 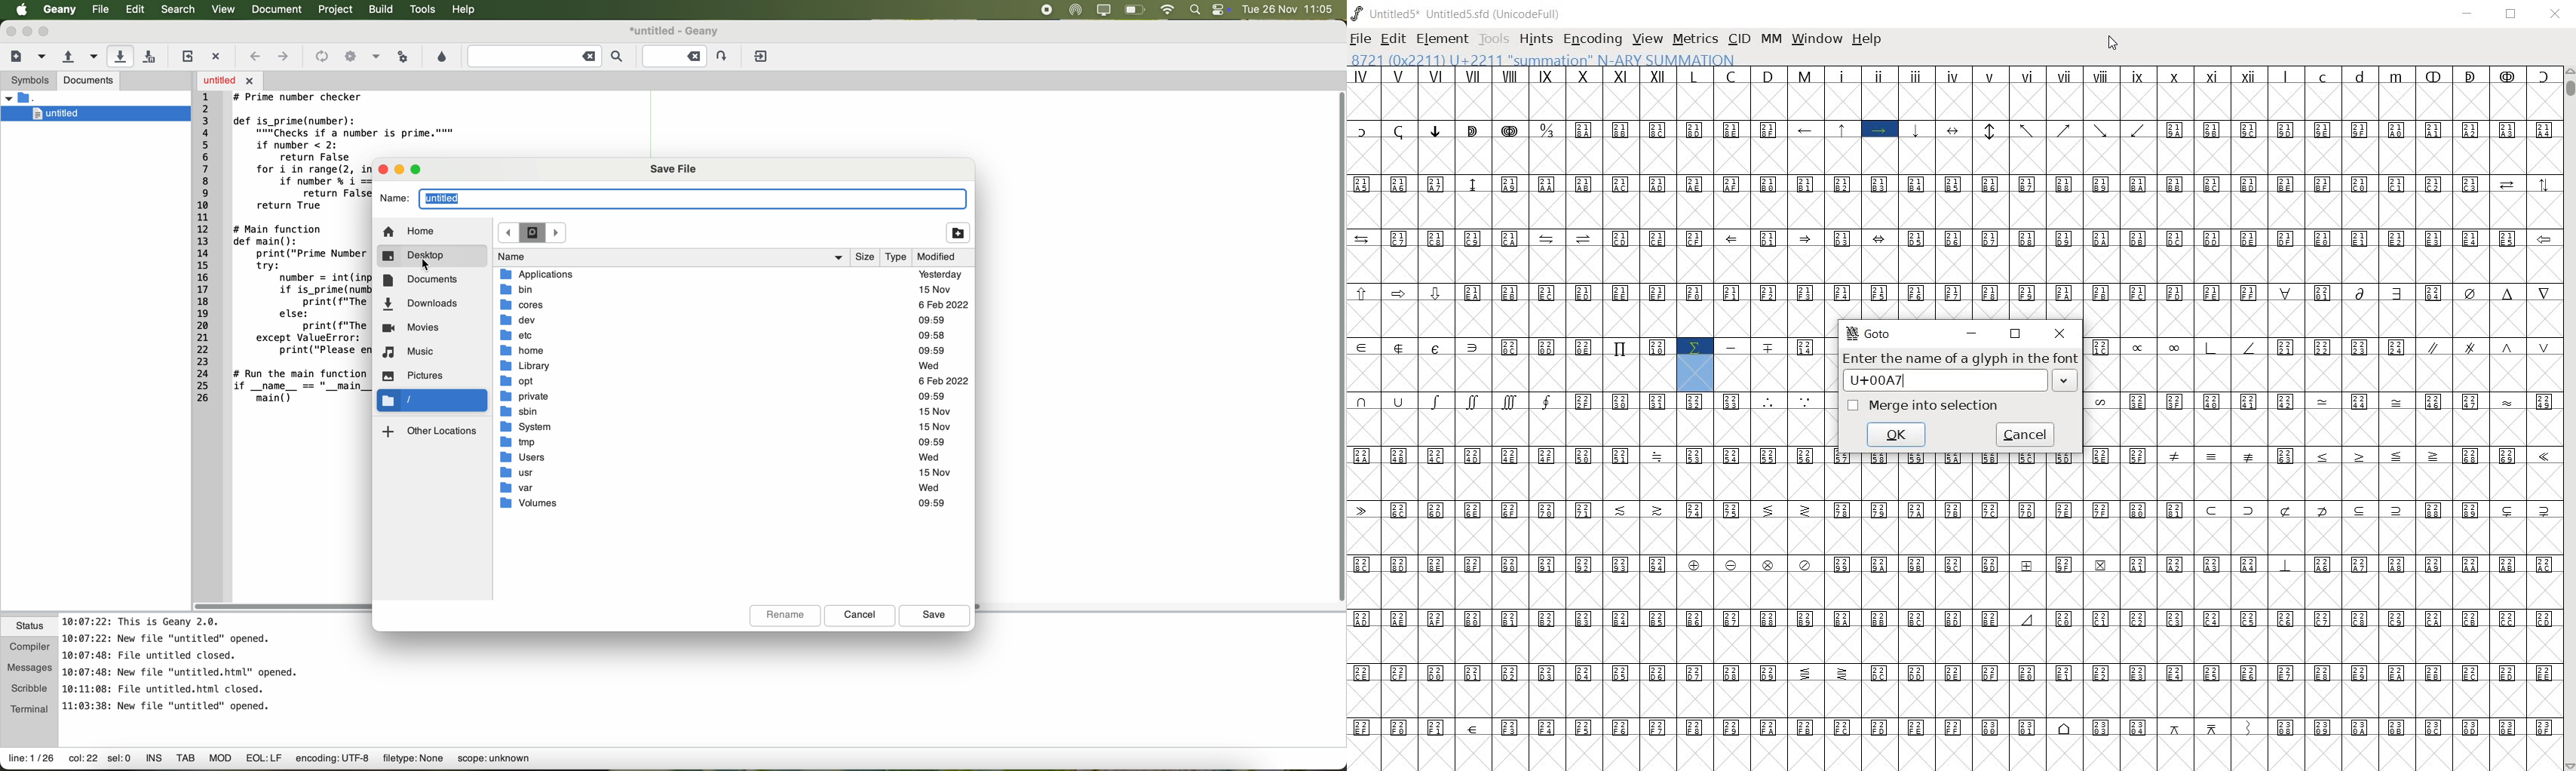 I want to click on name, so click(x=674, y=200).